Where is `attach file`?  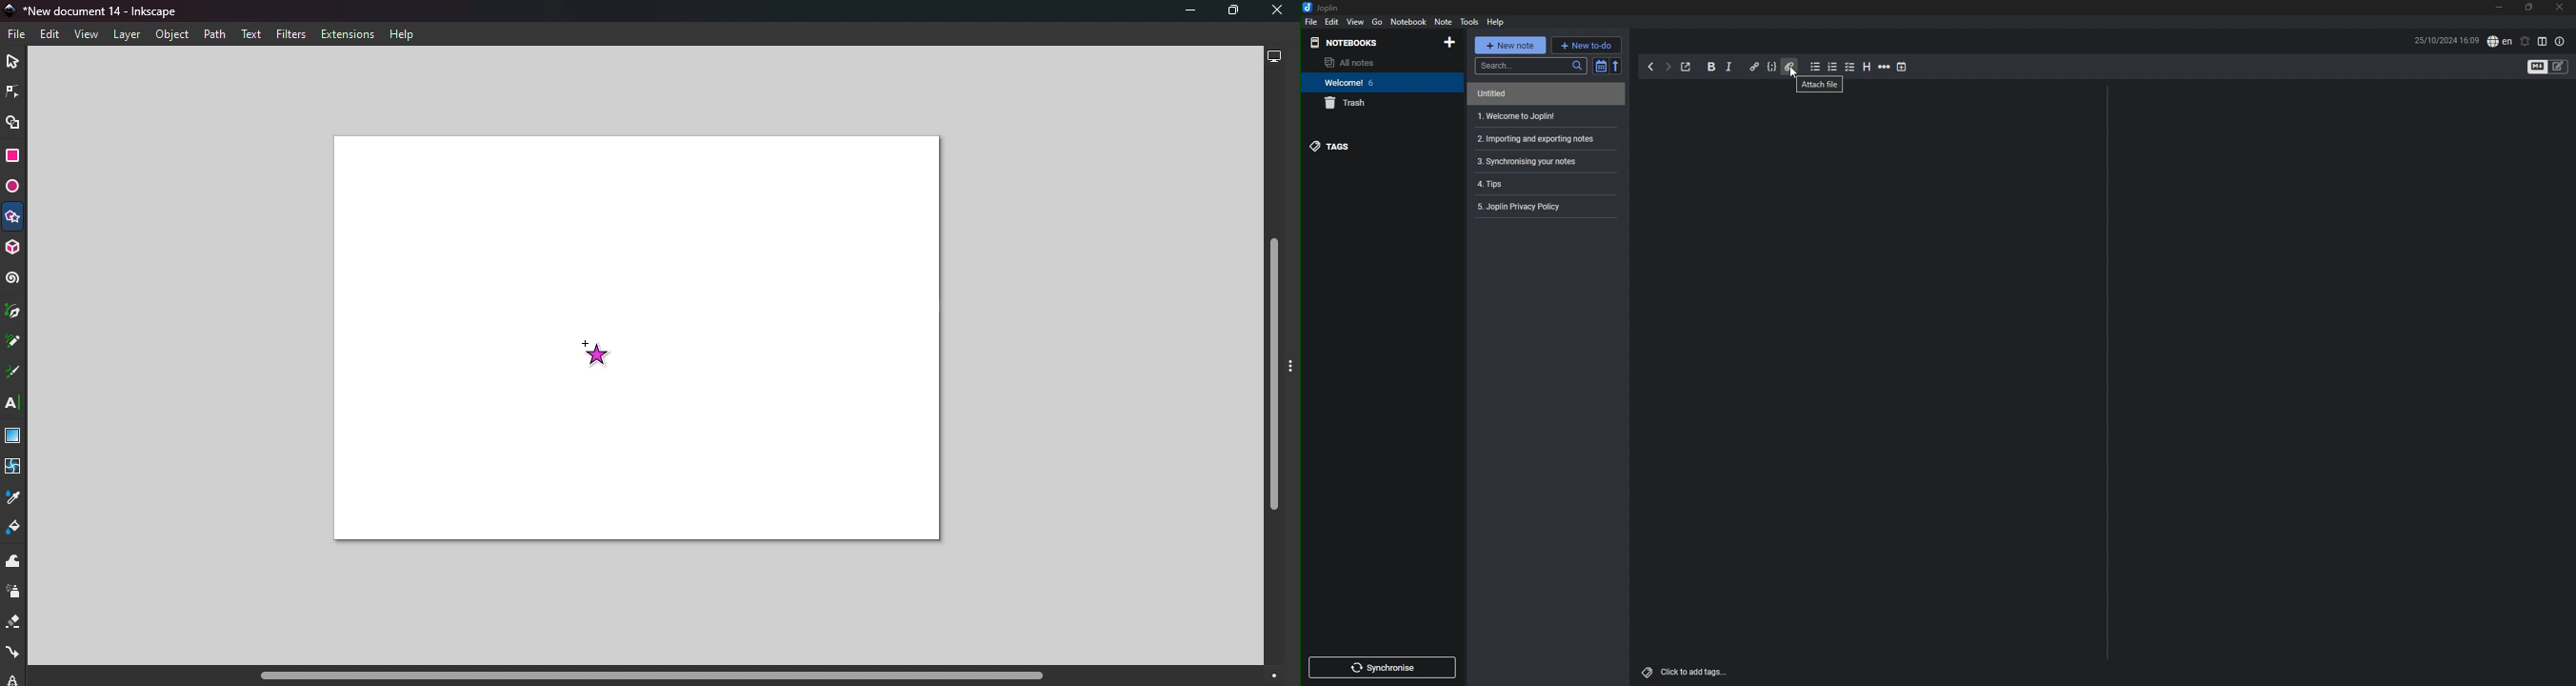
attach file is located at coordinates (1789, 66).